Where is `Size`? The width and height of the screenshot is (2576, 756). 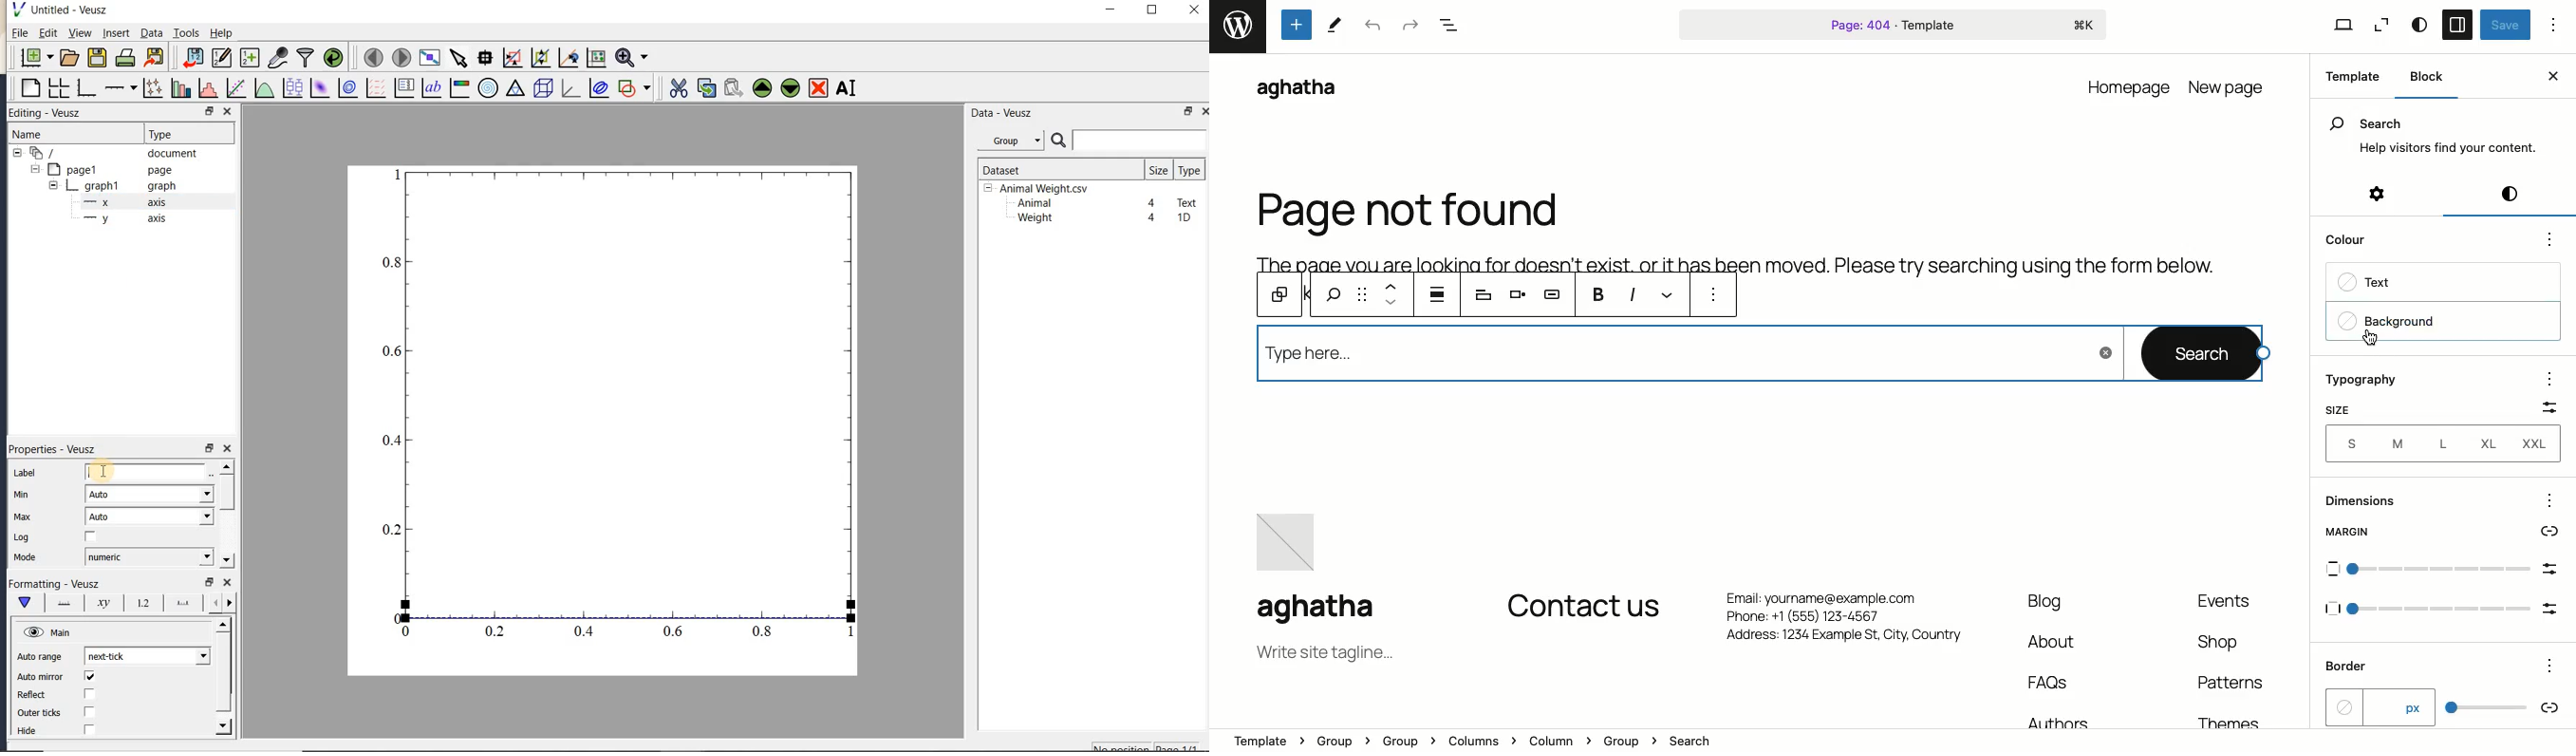 Size is located at coordinates (2341, 409).